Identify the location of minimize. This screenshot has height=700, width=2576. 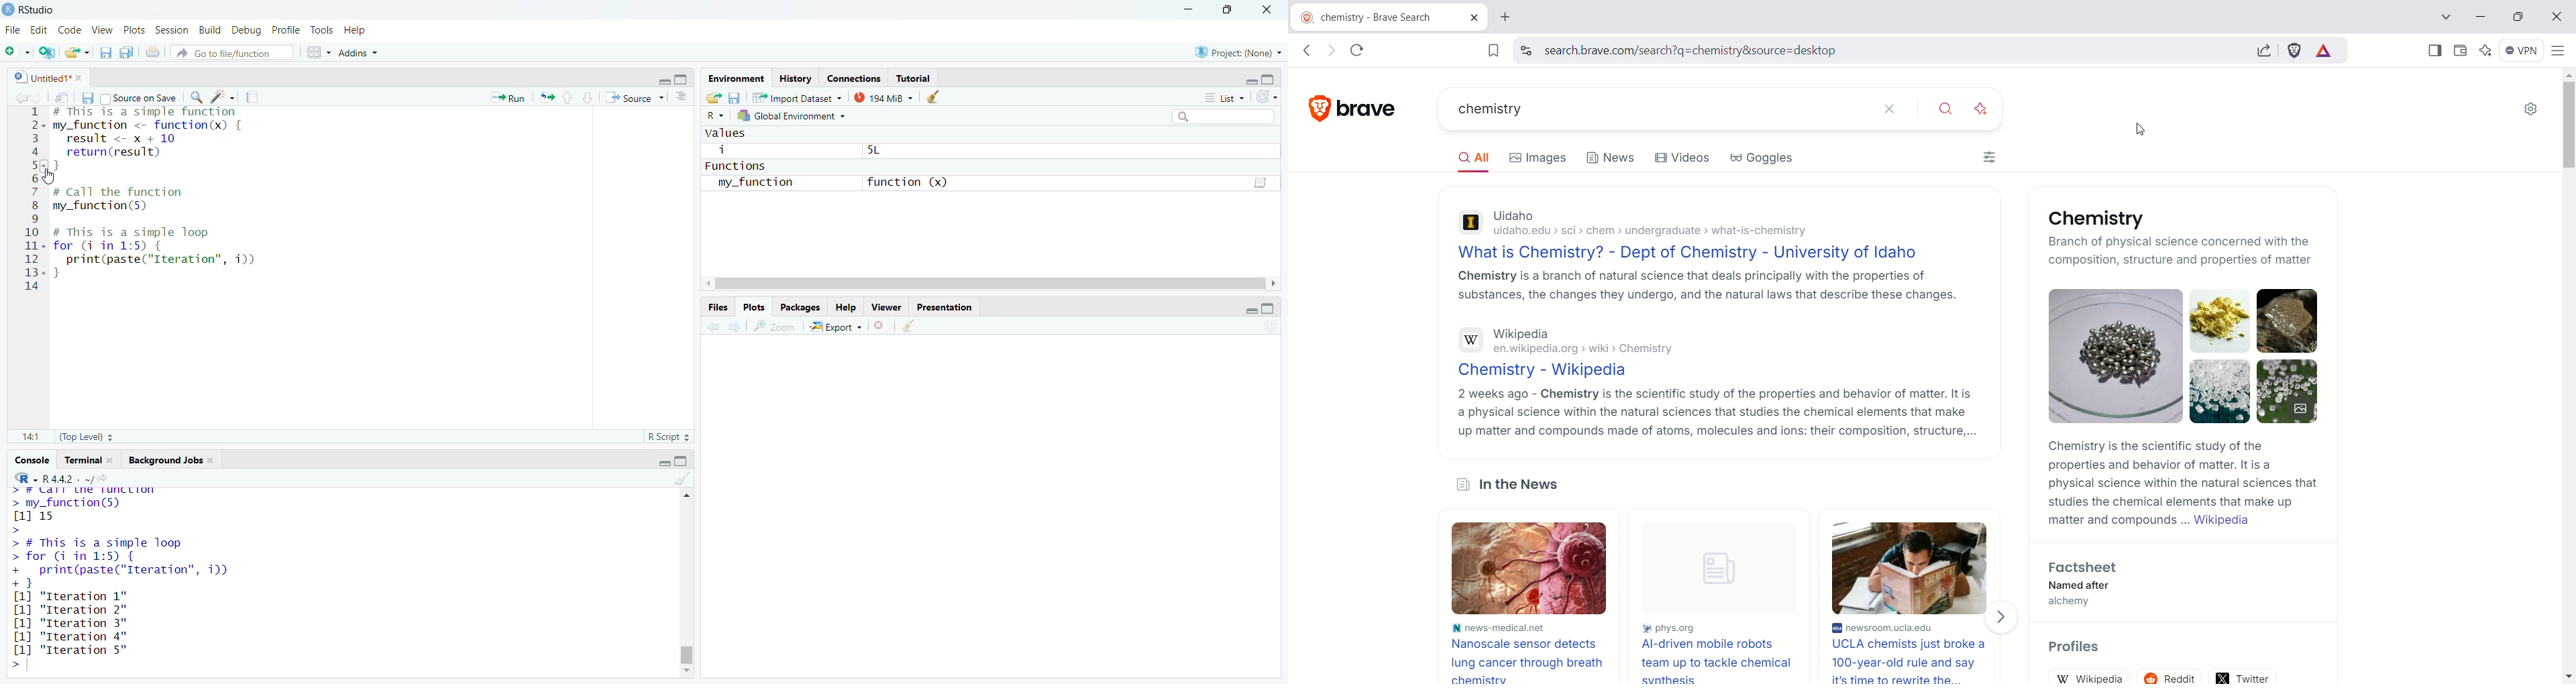
(1187, 8).